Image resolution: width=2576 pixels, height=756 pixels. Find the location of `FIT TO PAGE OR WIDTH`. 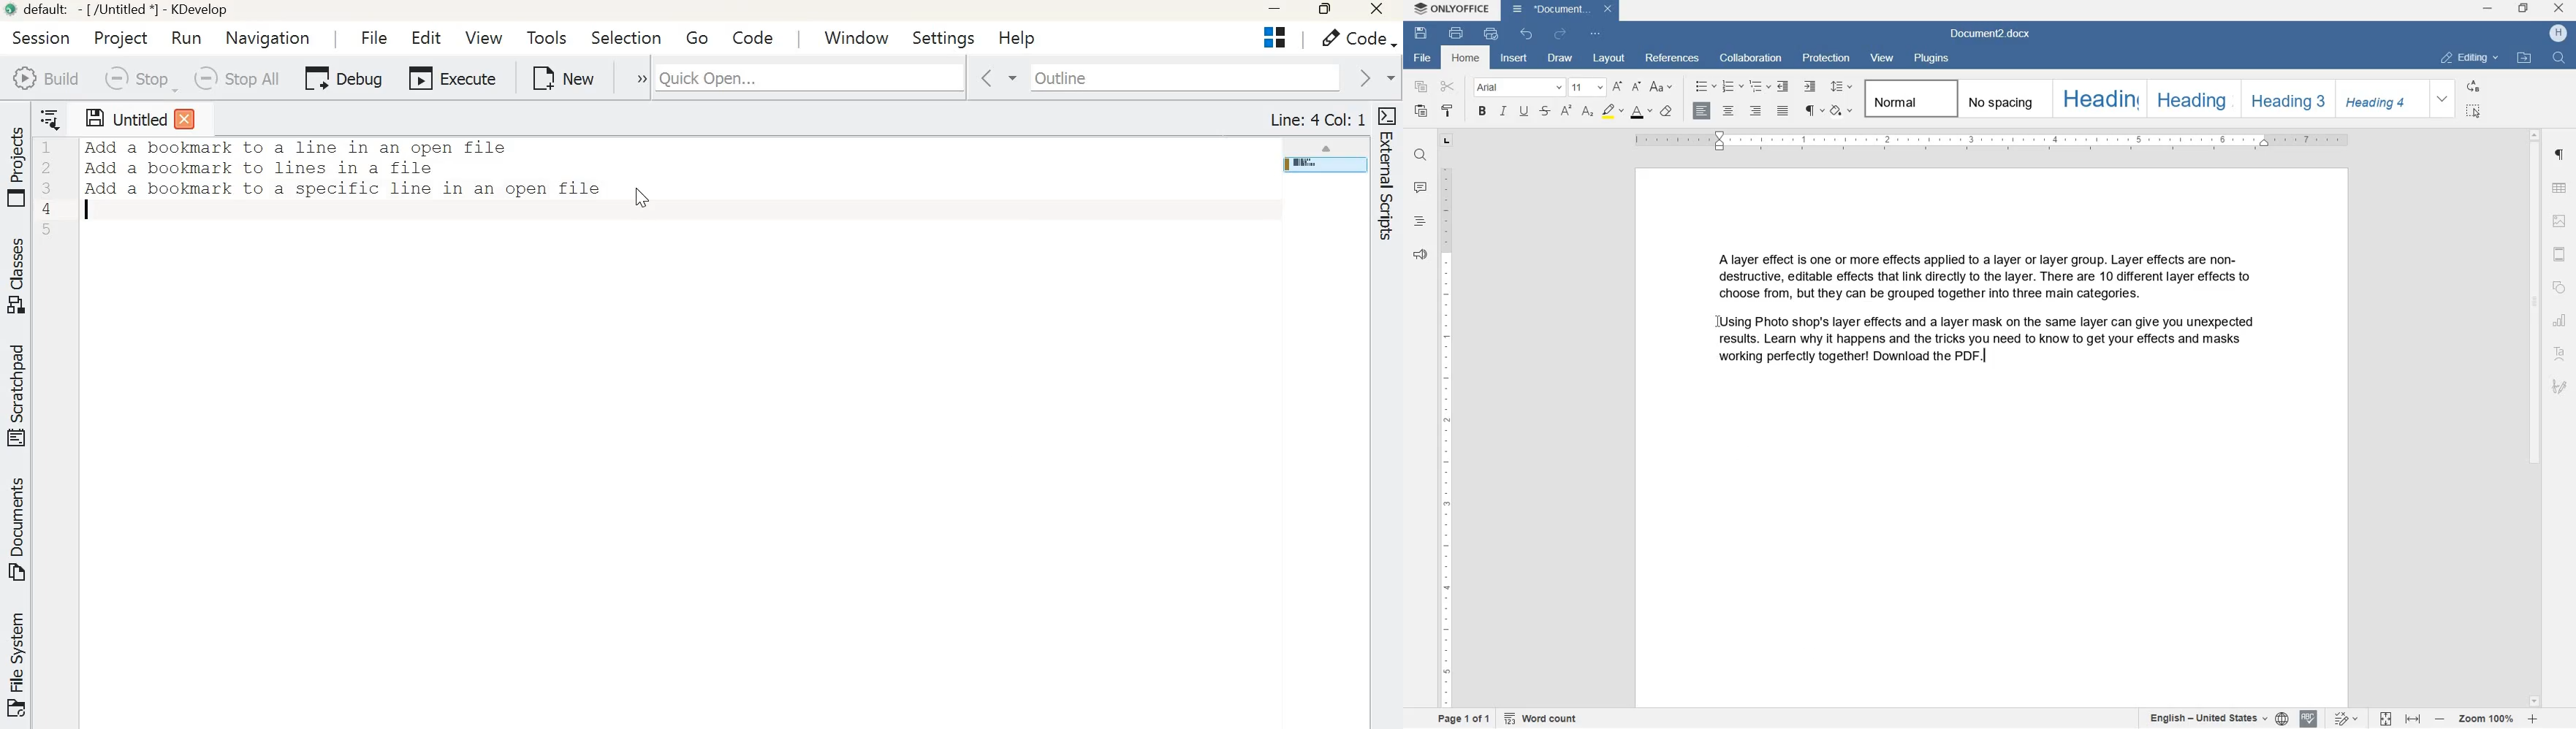

FIT TO PAGE OR WIDTH is located at coordinates (2401, 719).